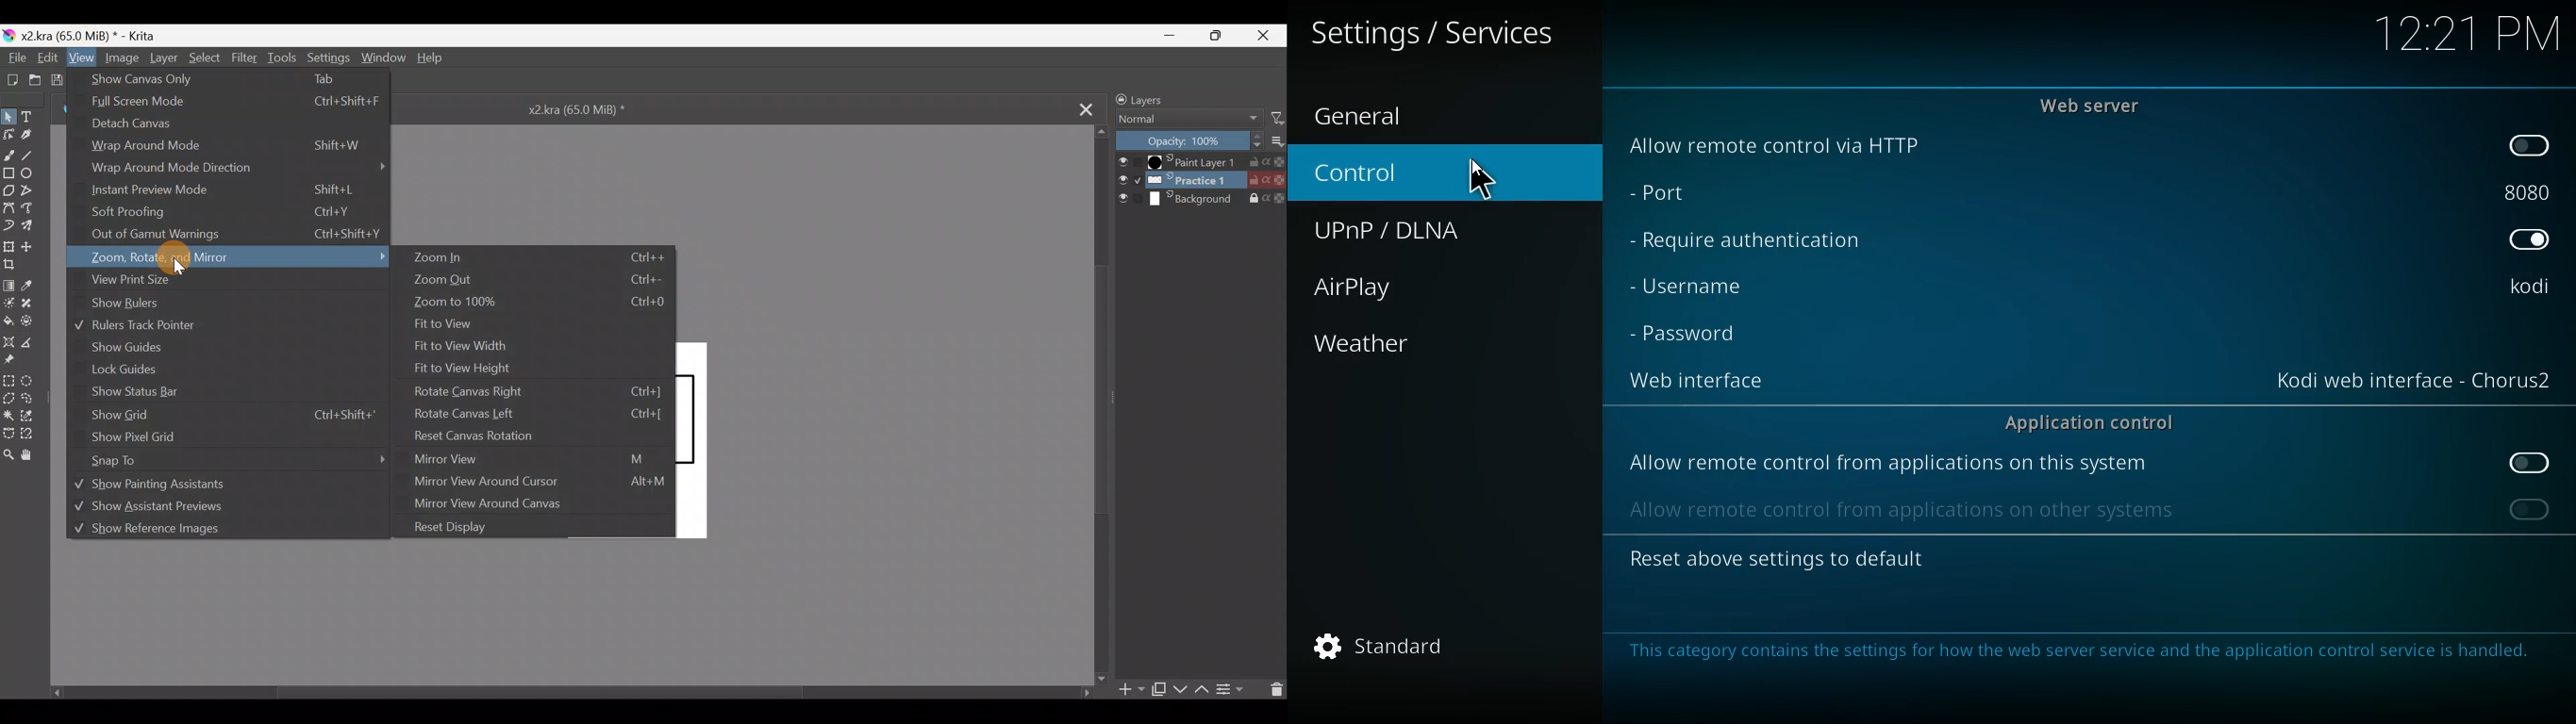 The image size is (2576, 728). What do you see at coordinates (538, 484) in the screenshot?
I see `Mirror view around cursor  Alt+M` at bounding box center [538, 484].